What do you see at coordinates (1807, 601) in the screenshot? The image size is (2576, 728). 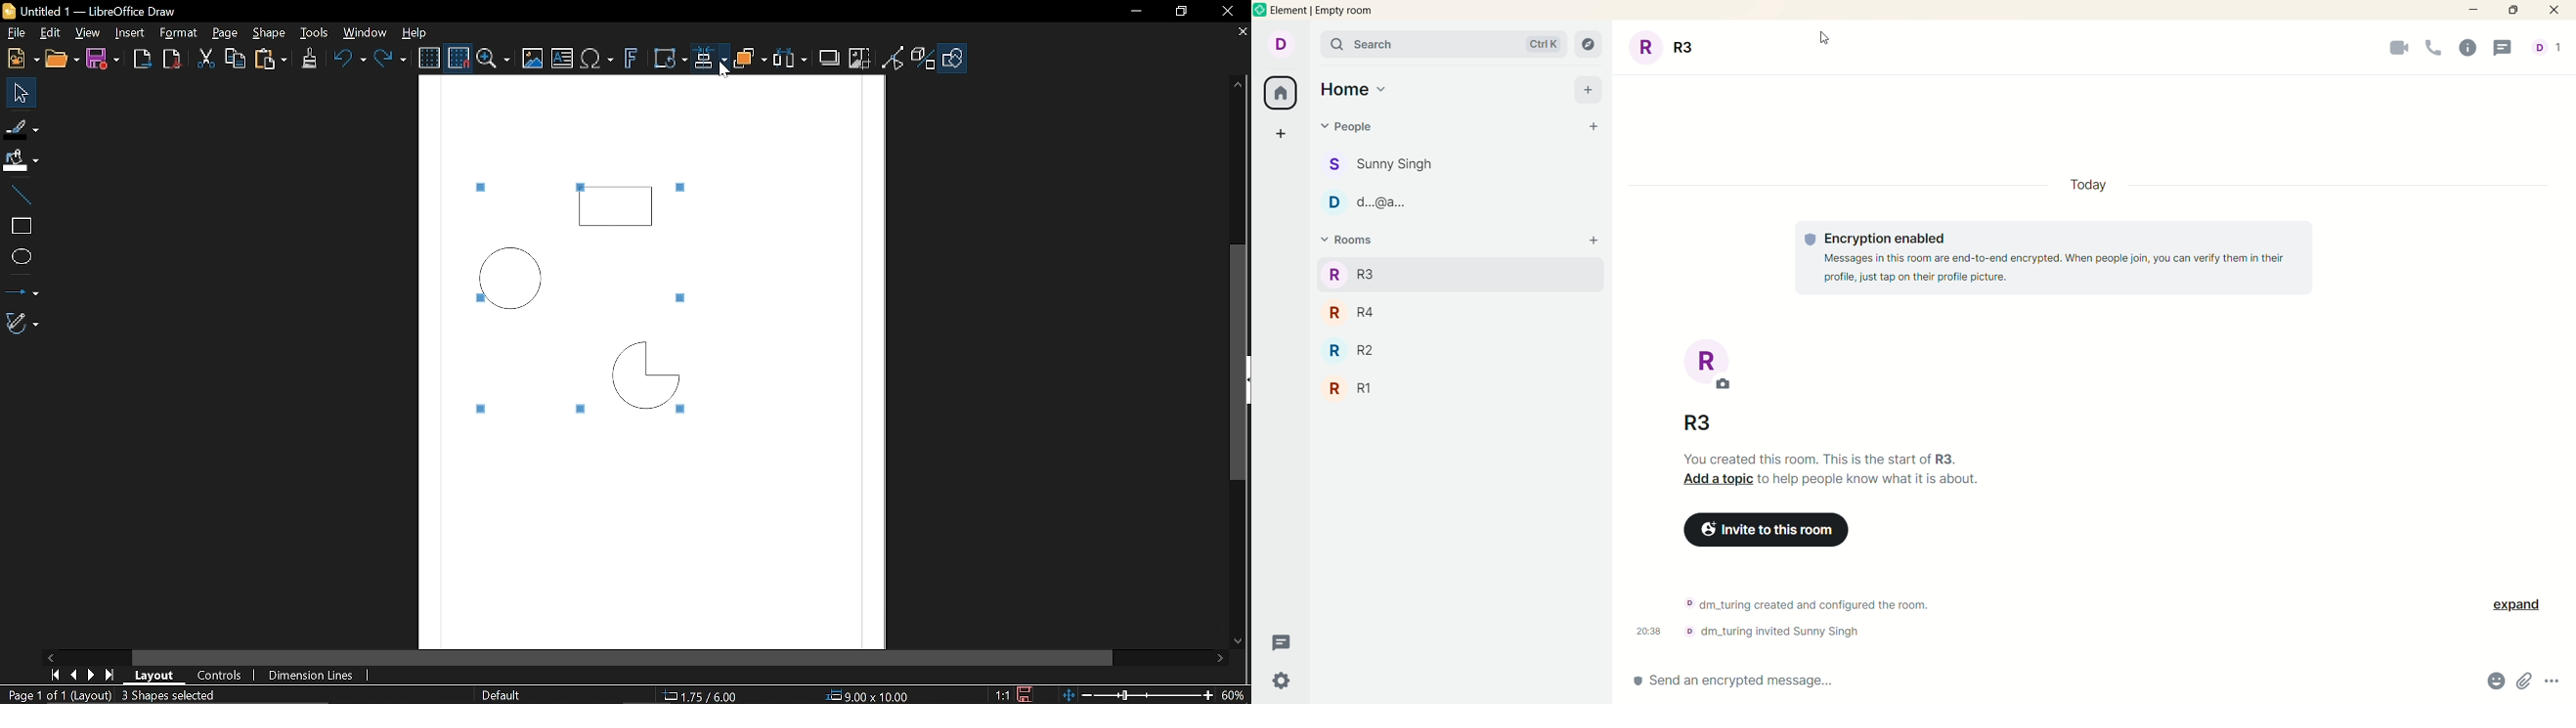 I see `© dm_turing created and configured the room.` at bounding box center [1807, 601].